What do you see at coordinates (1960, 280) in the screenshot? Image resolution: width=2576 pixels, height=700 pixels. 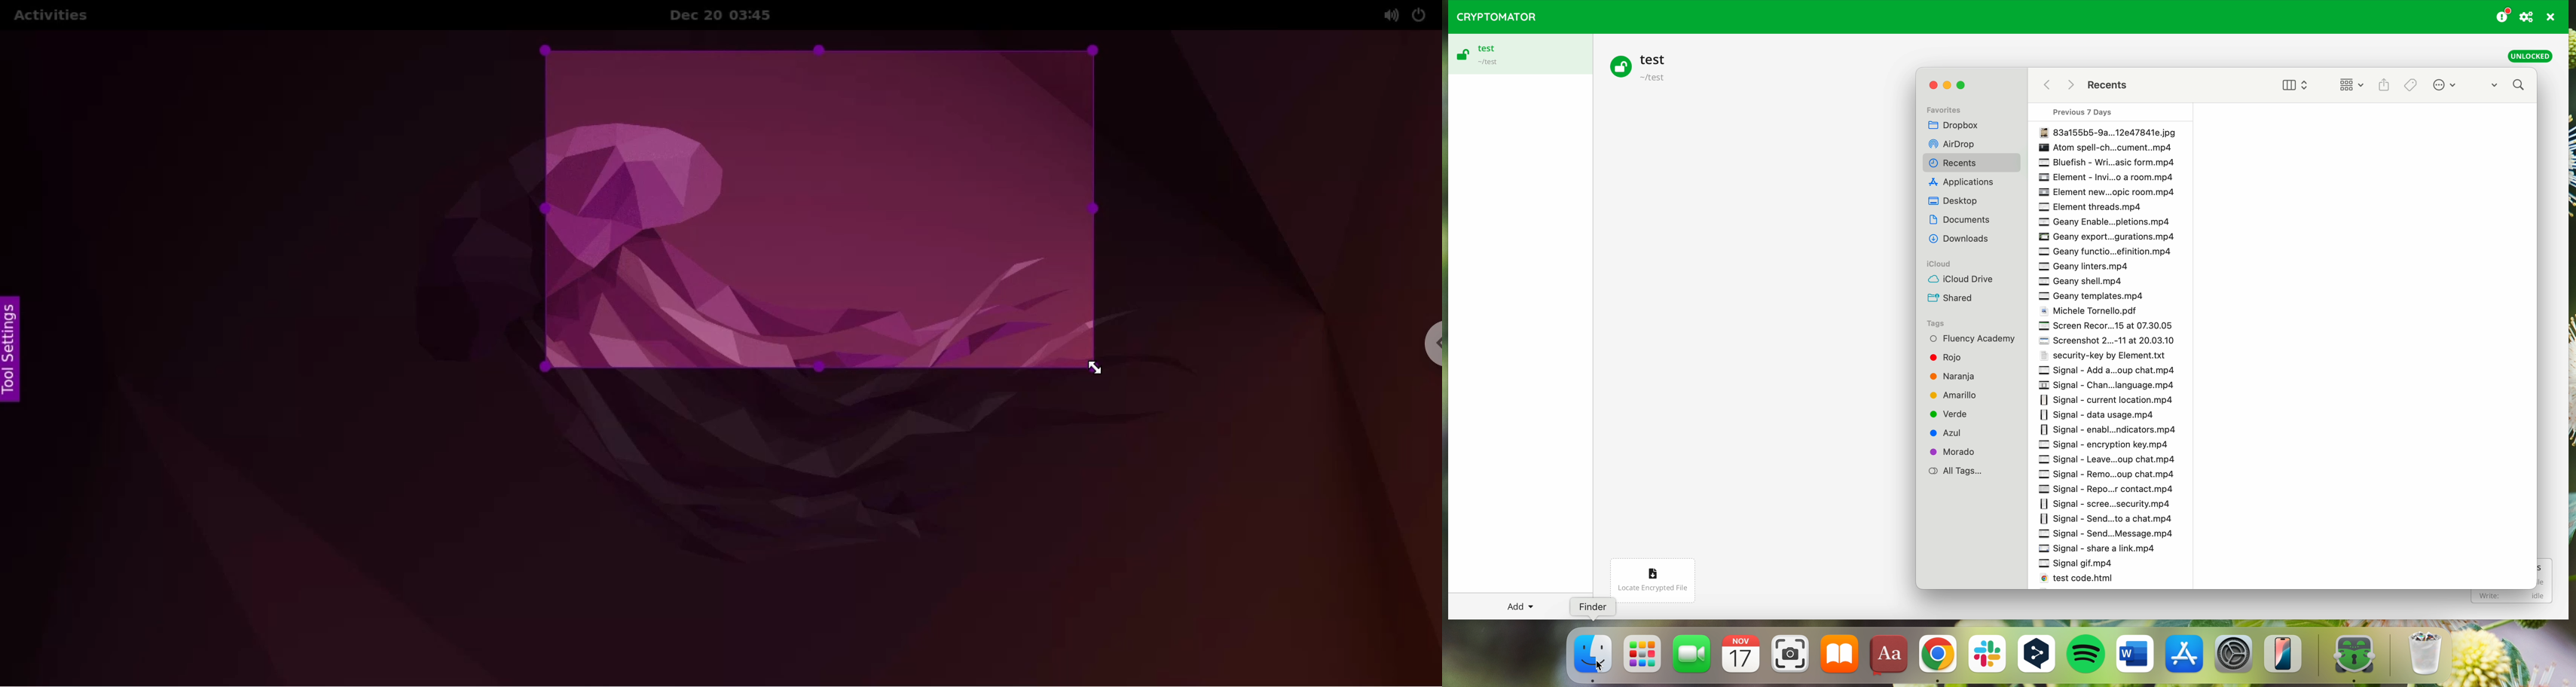 I see `iCloud Drive` at bounding box center [1960, 280].